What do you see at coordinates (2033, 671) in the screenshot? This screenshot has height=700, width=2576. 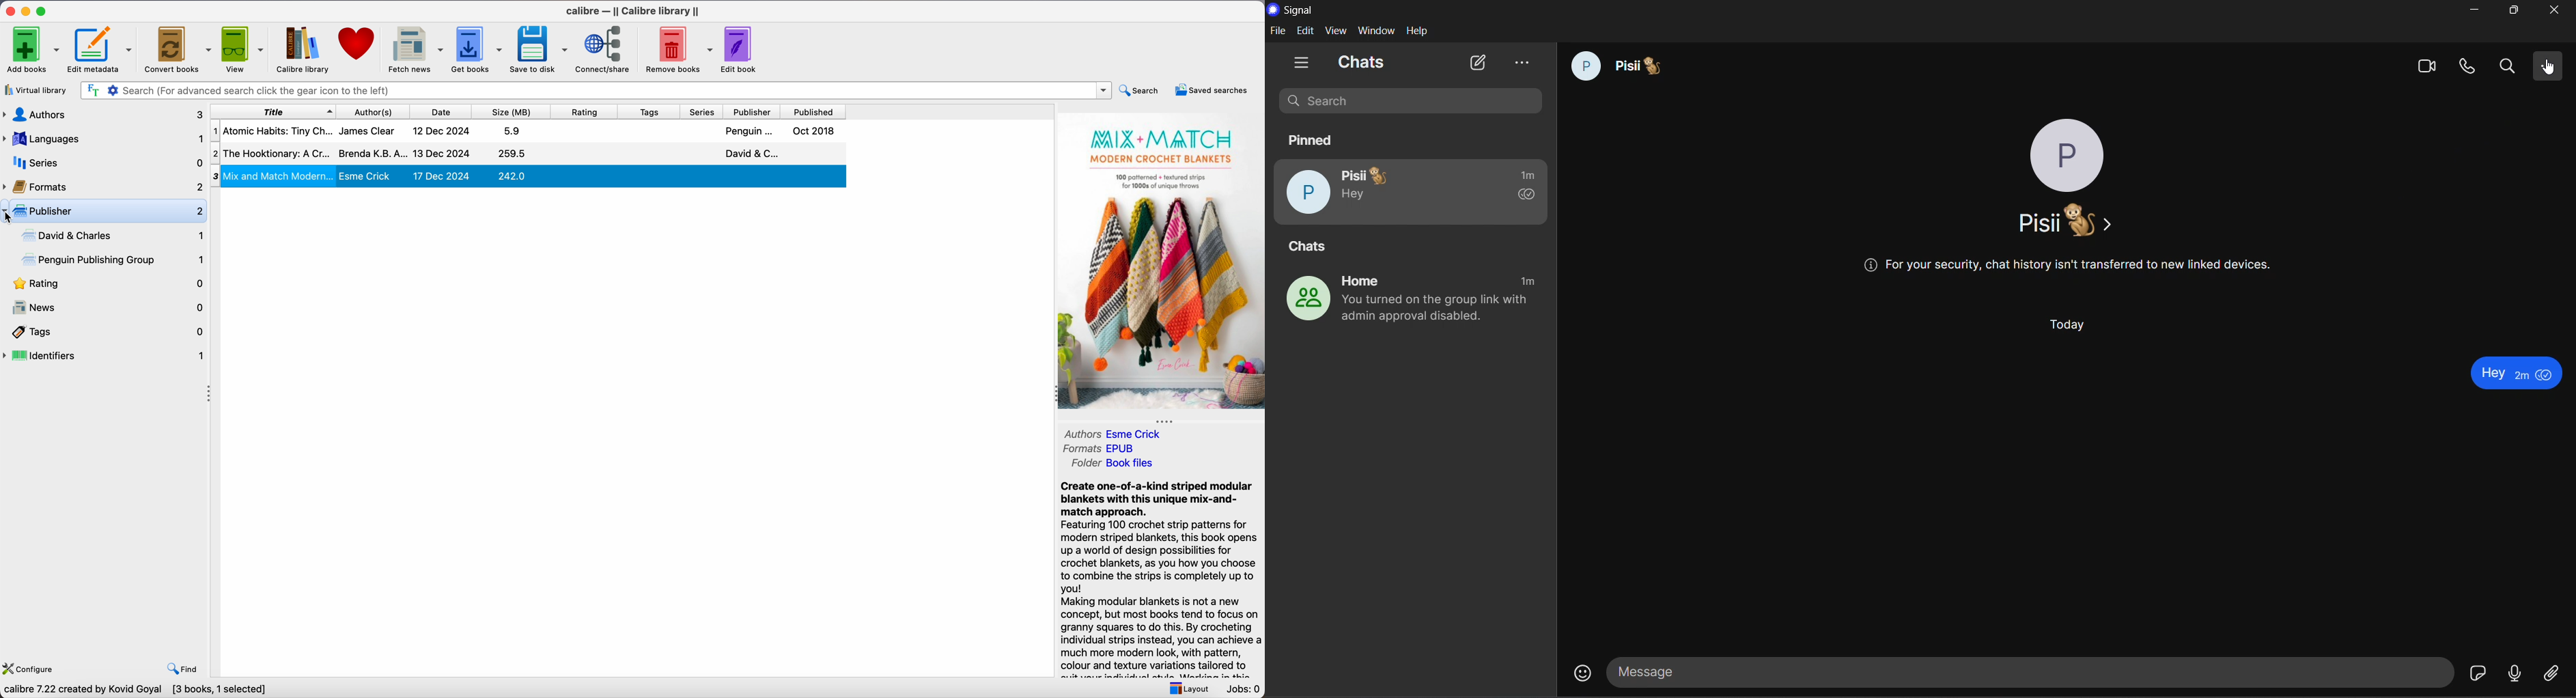 I see `message` at bounding box center [2033, 671].